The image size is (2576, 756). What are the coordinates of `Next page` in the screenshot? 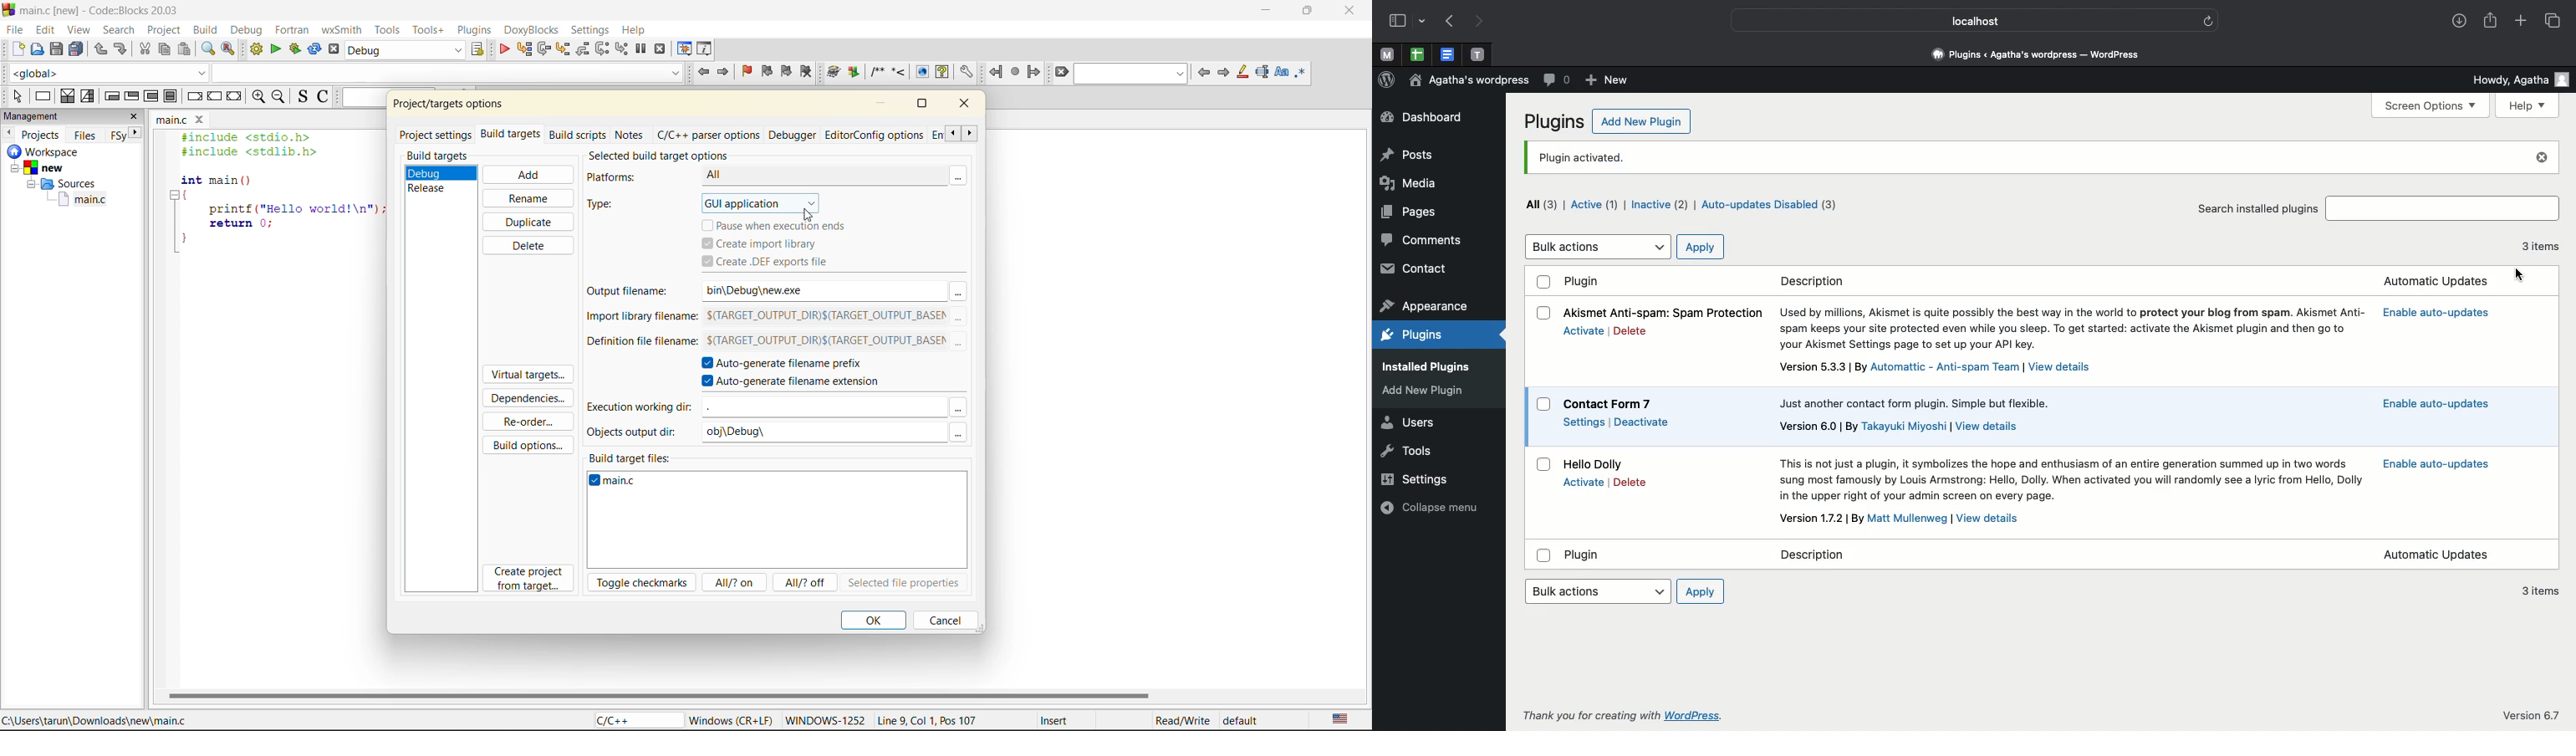 It's located at (1482, 22).